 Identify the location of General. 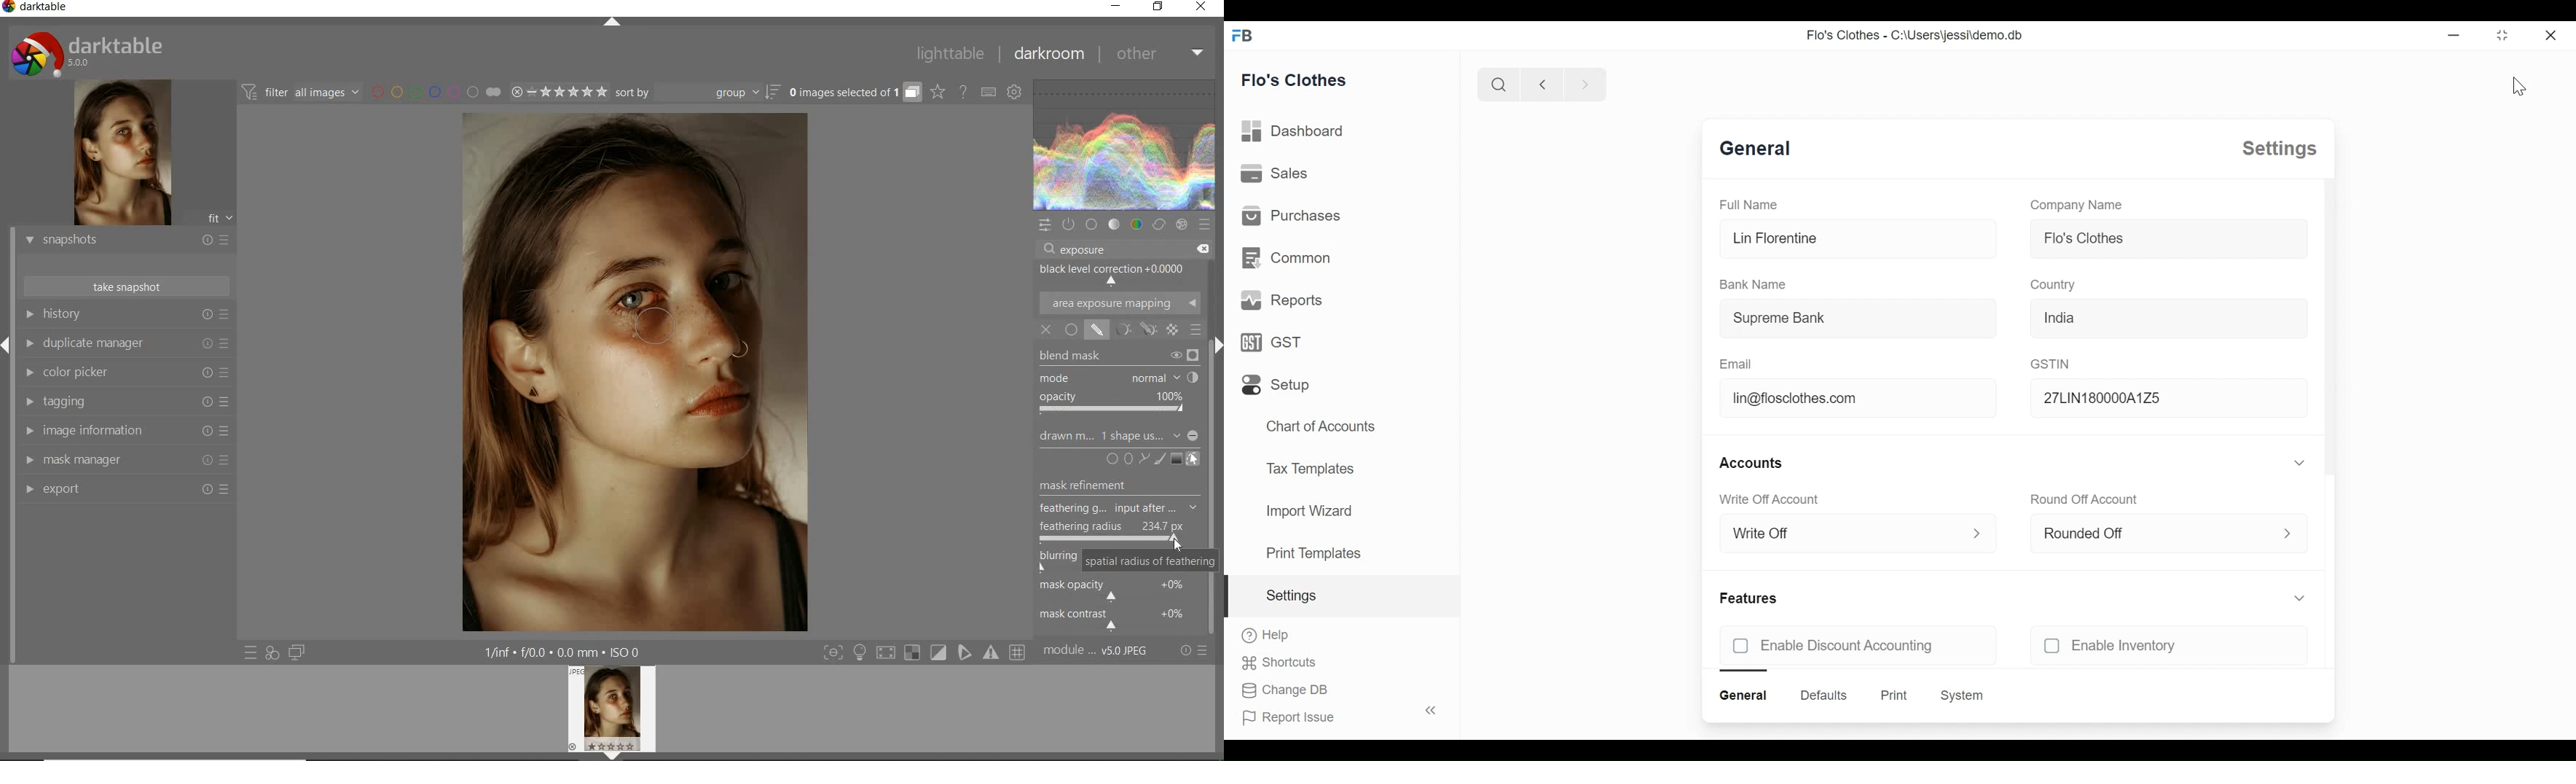
(1755, 151).